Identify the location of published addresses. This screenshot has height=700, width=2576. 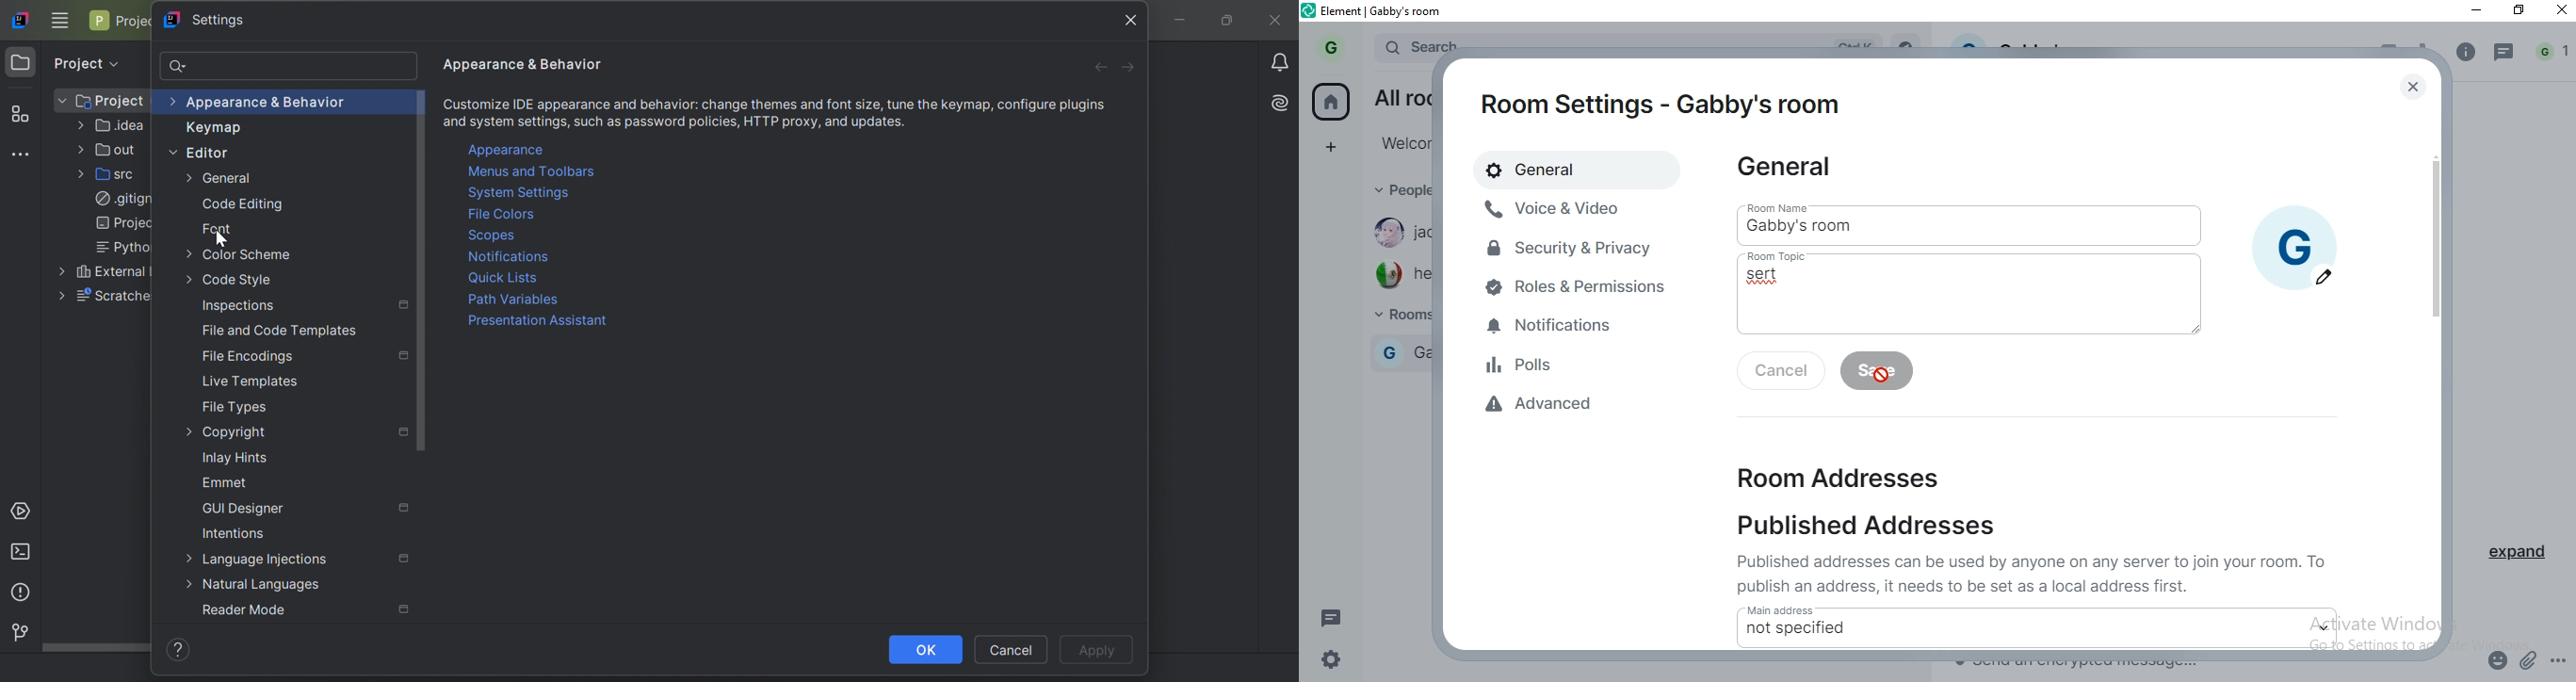
(1884, 528).